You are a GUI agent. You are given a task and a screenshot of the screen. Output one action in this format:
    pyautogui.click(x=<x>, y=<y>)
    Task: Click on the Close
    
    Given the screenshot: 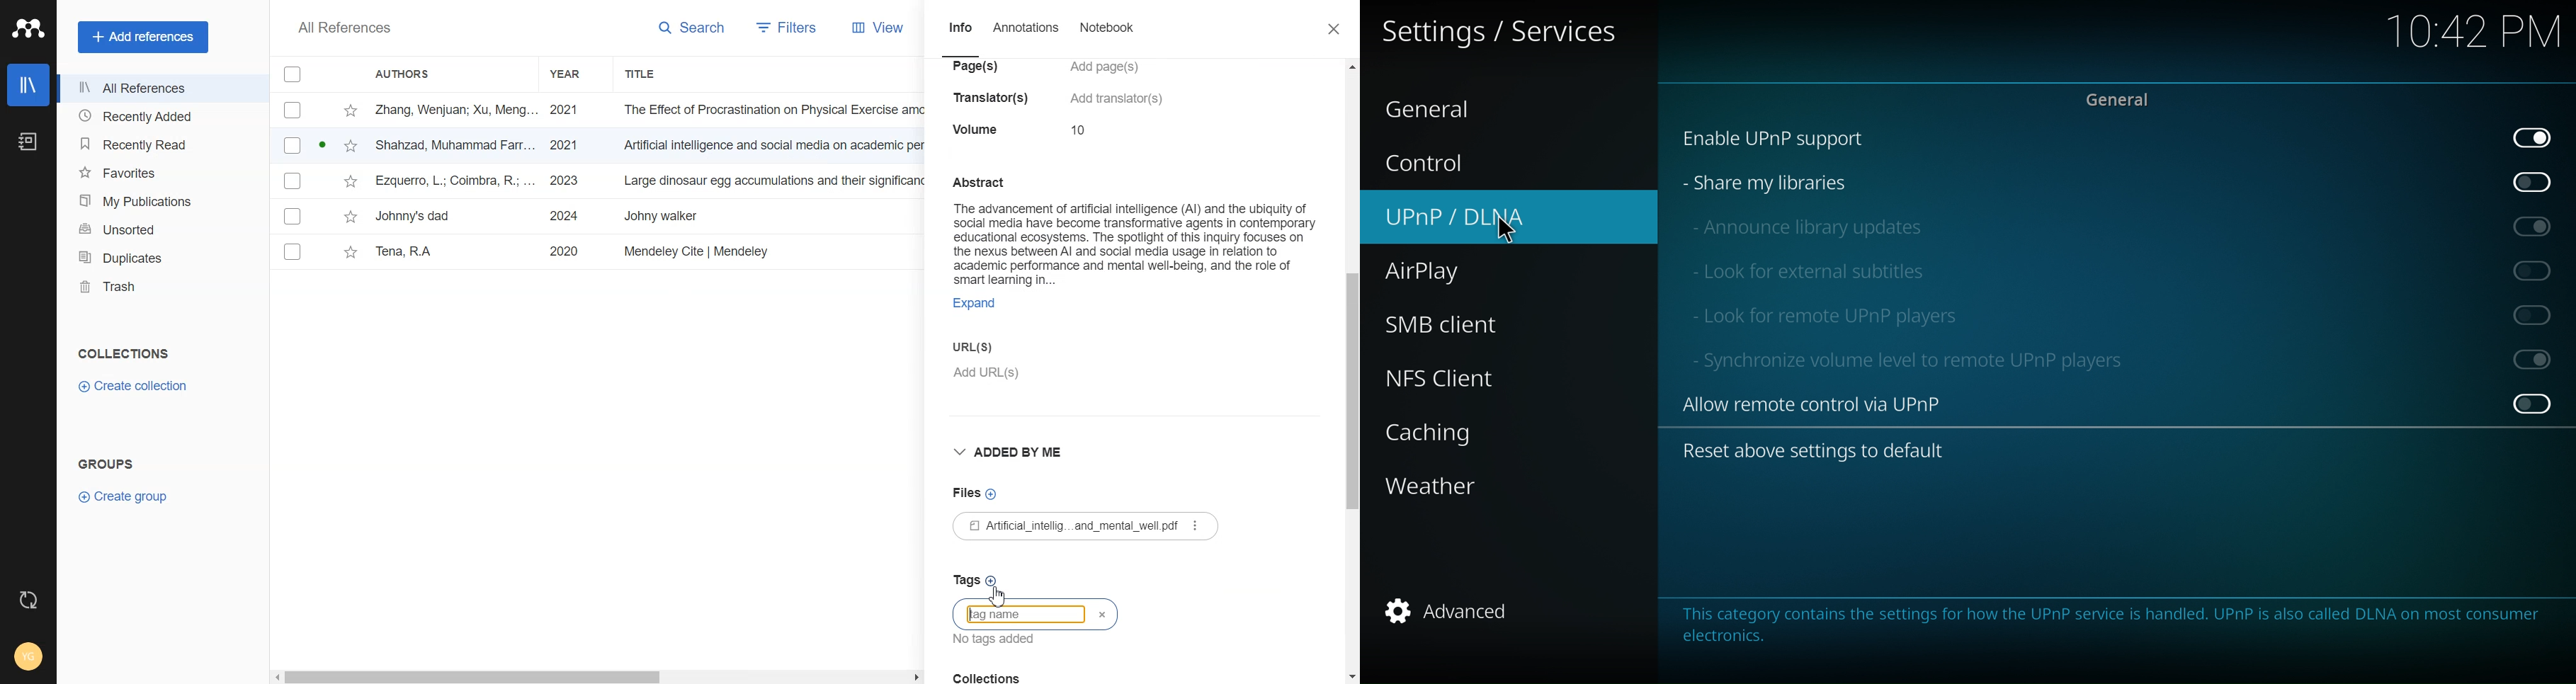 What is the action you would take?
    pyautogui.click(x=1336, y=28)
    